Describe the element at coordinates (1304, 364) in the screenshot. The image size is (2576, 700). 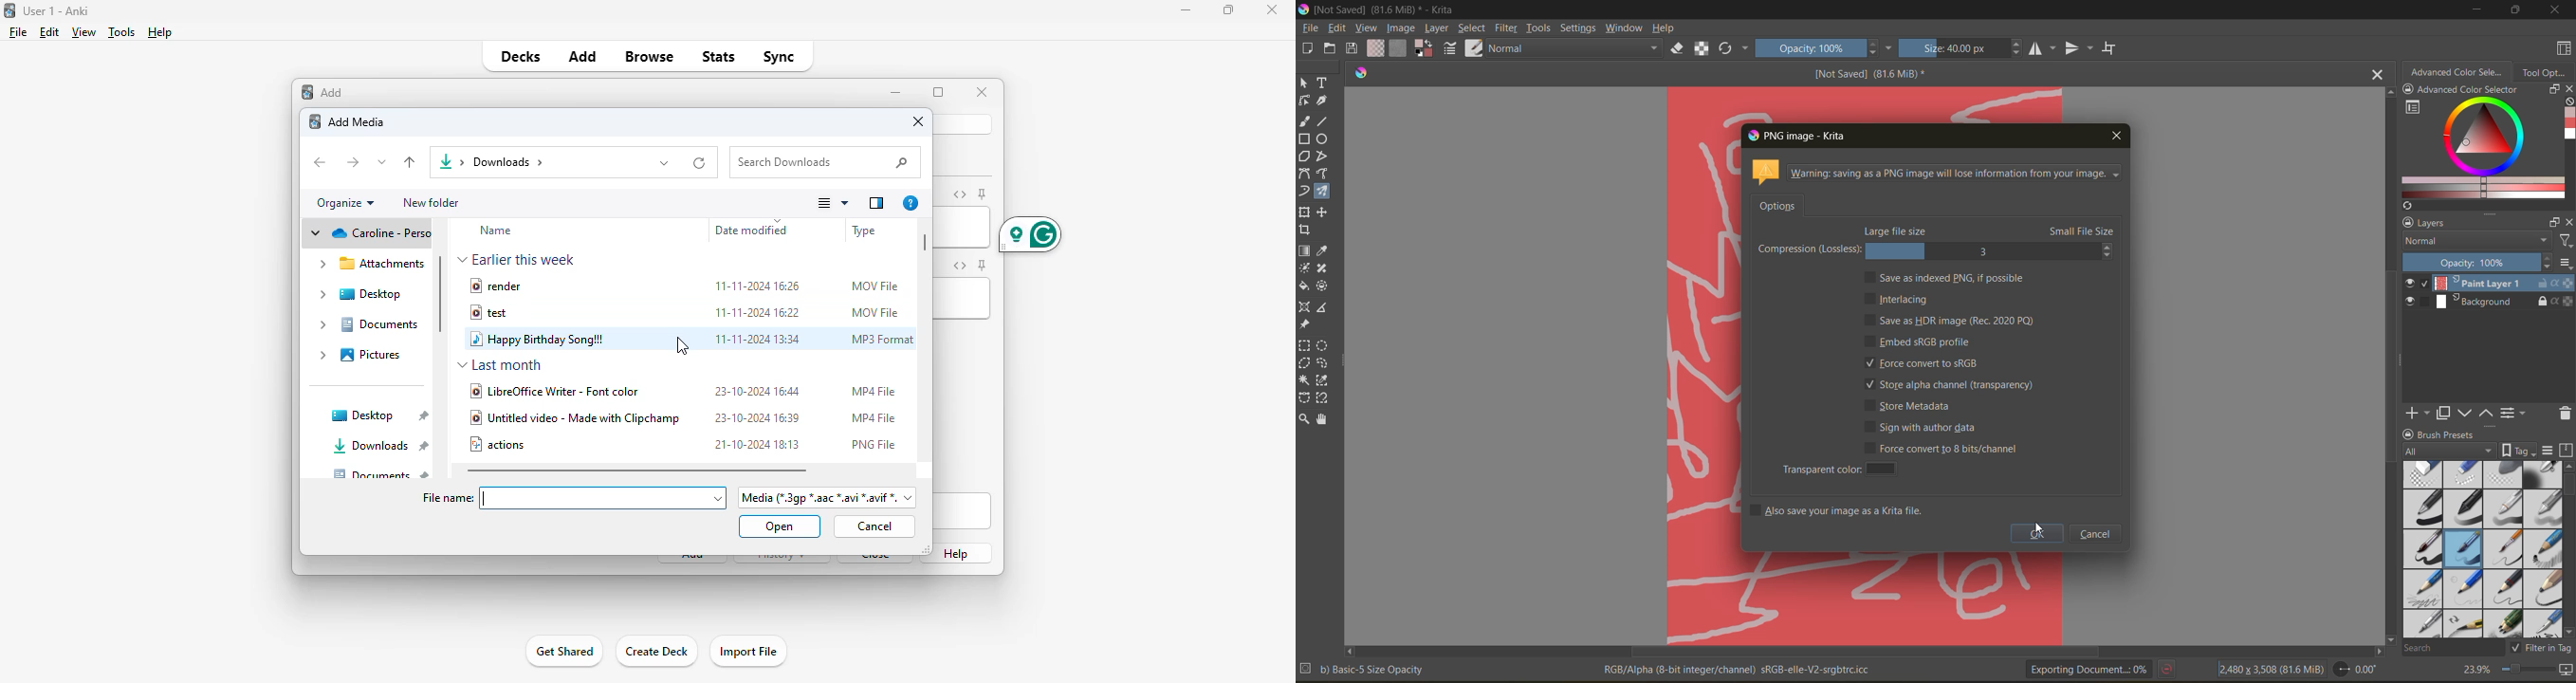
I see `tool` at that location.